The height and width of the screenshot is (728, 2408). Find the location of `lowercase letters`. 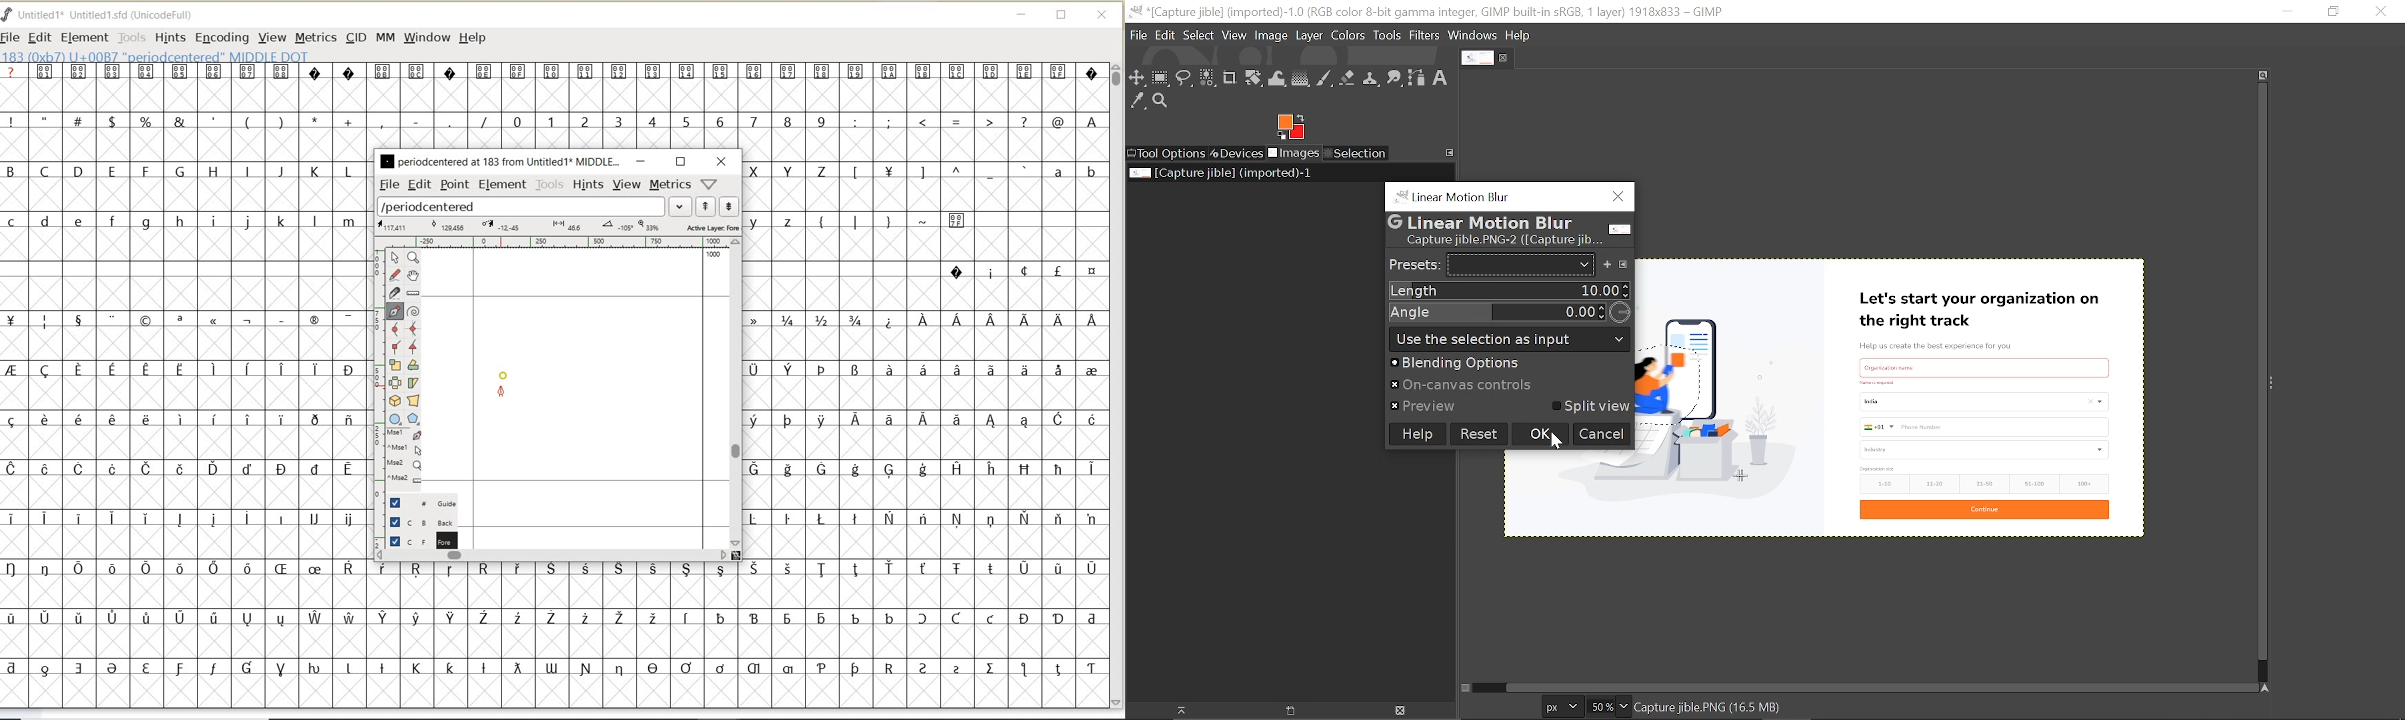

lowercase letters is located at coordinates (1074, 174).